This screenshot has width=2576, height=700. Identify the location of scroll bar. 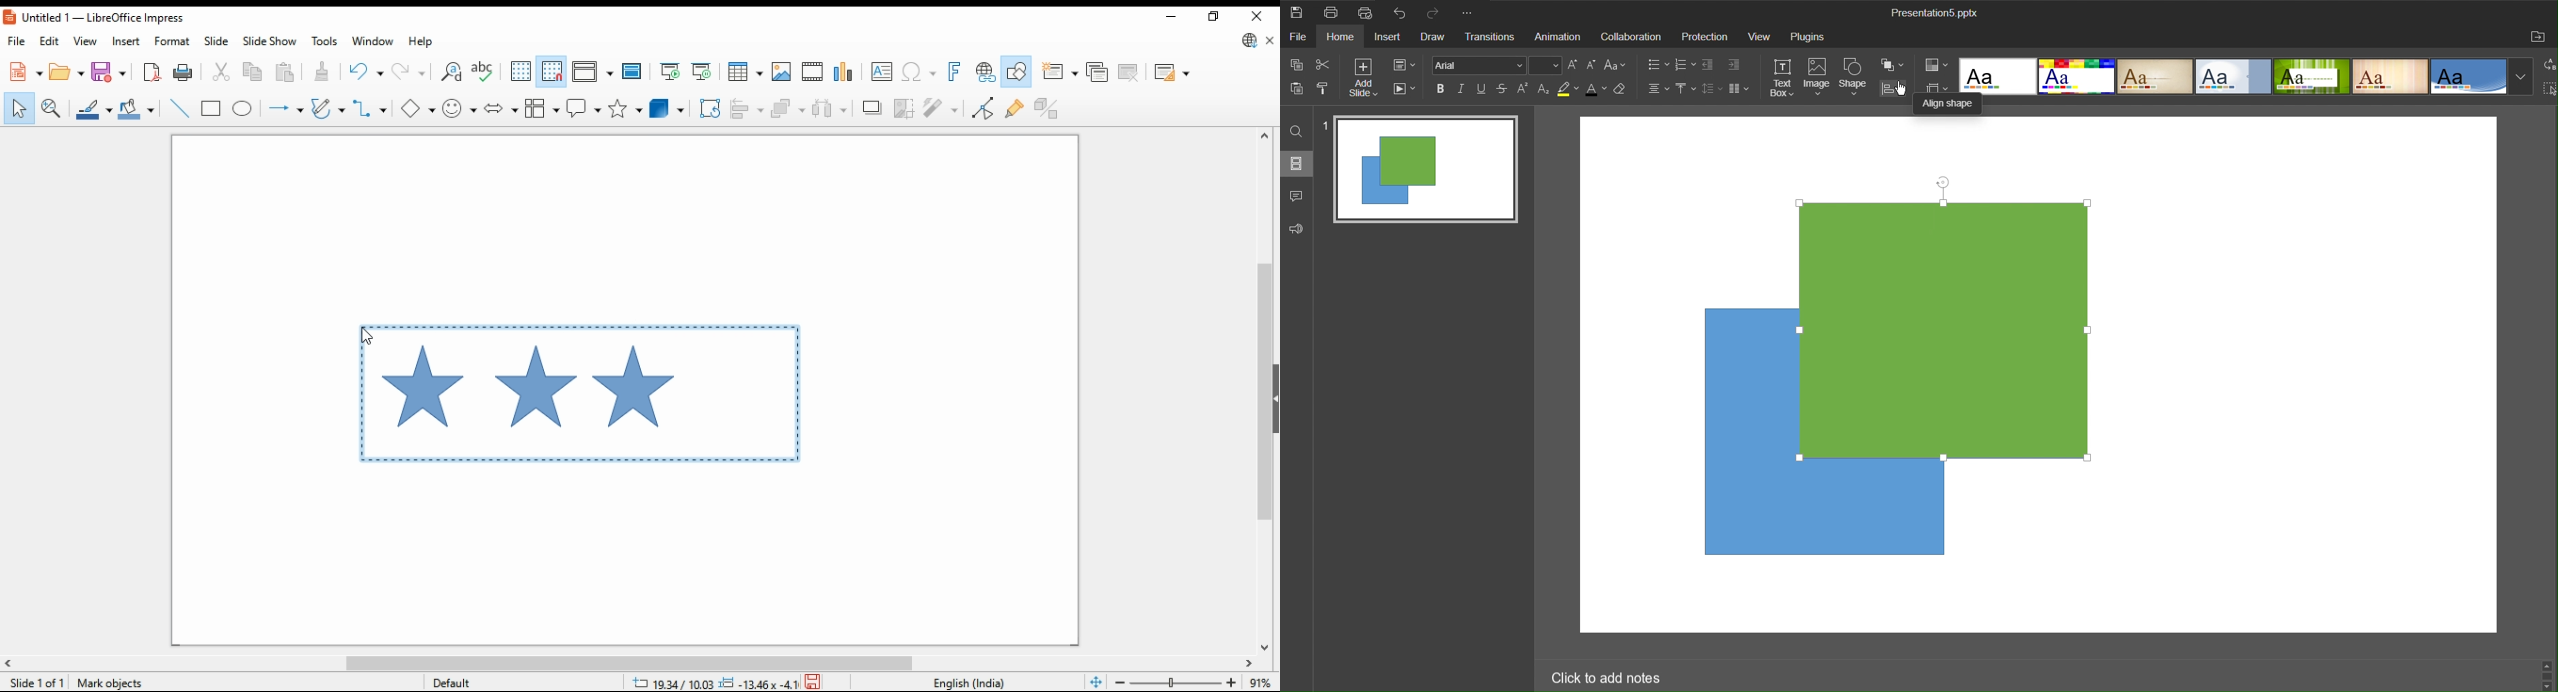
(1264, 389).